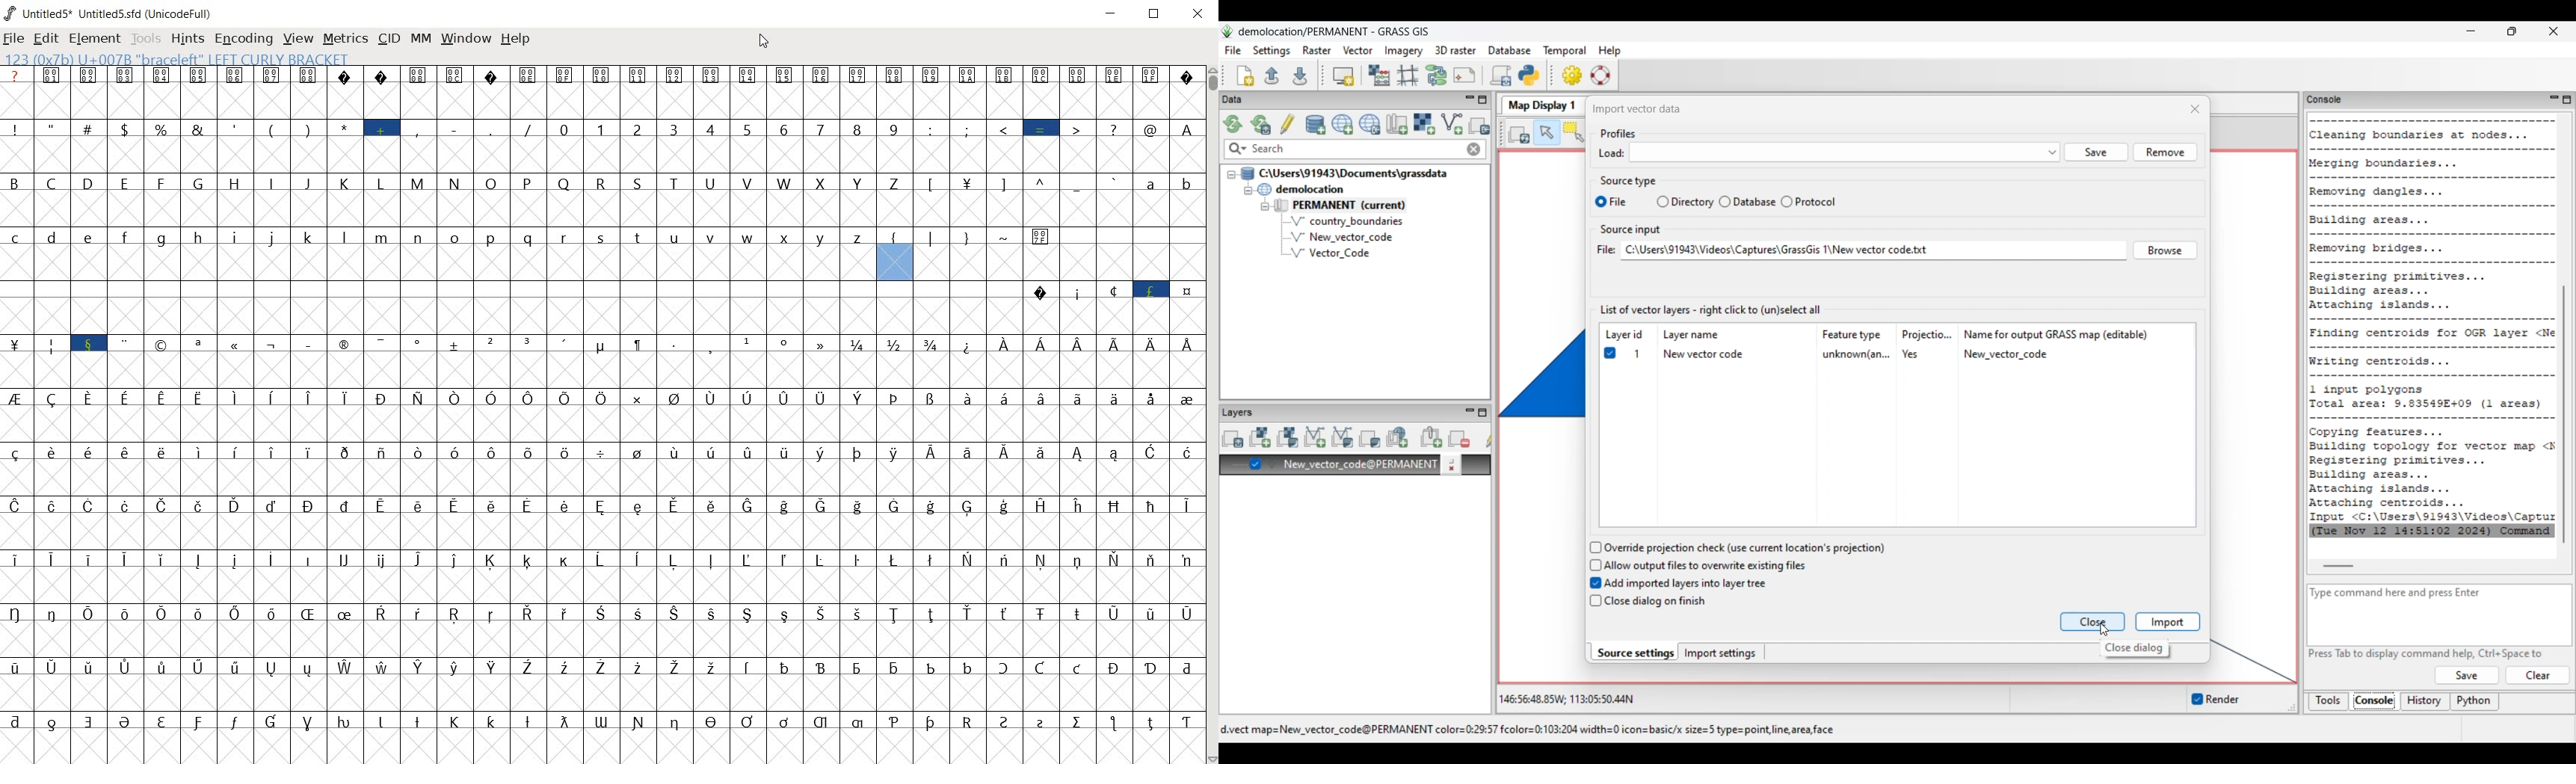 This screenshot has width=2576, height=784. What do you see at coordinates (296, 38) in the screenshot?
I see `view` at bounding box center [296, 38].